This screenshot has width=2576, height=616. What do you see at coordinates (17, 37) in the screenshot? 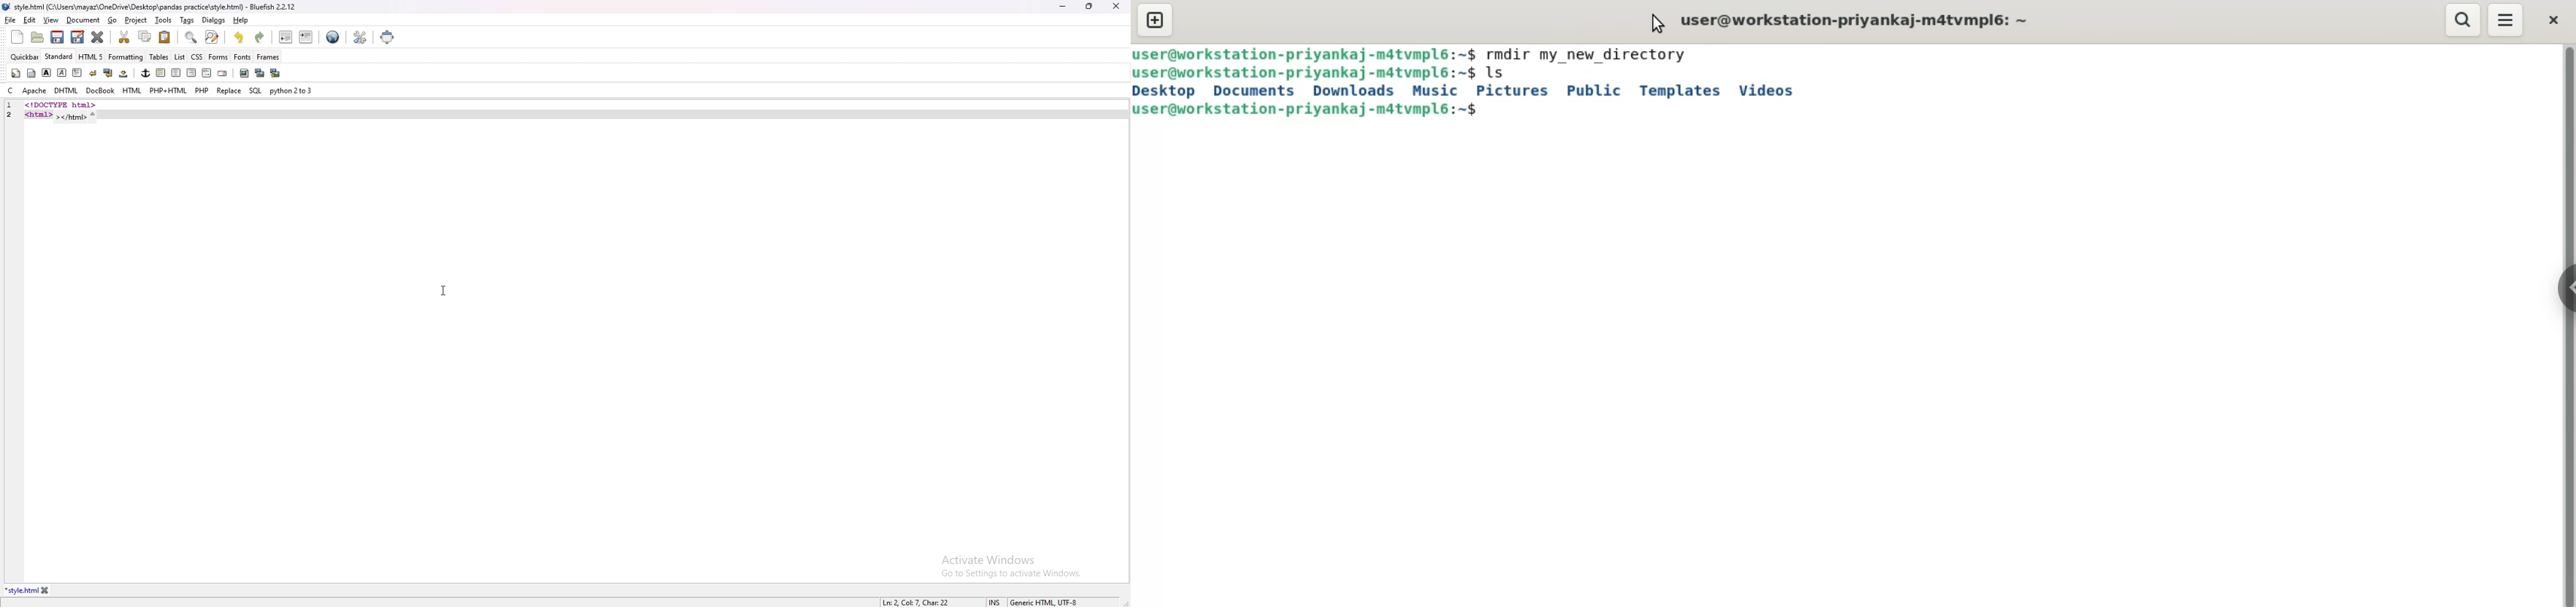
I see `new` at bounding box center [17, 37].